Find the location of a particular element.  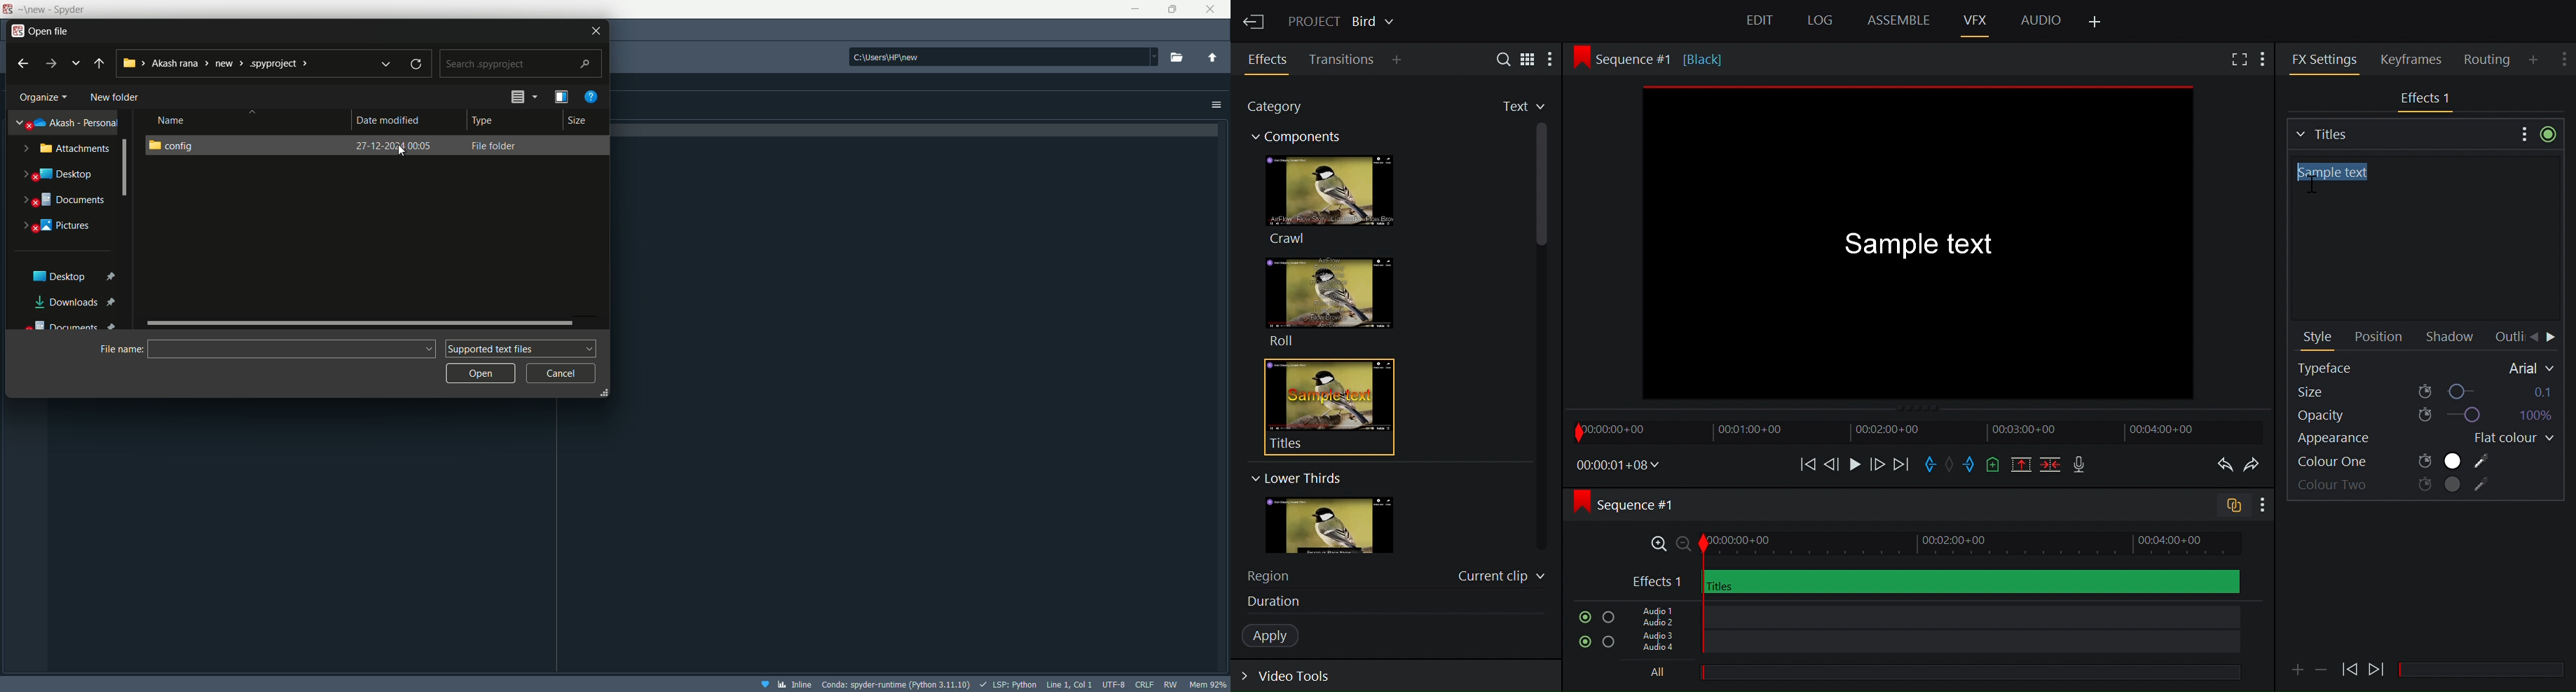

file encoding is located at coordinates (1114, 684).